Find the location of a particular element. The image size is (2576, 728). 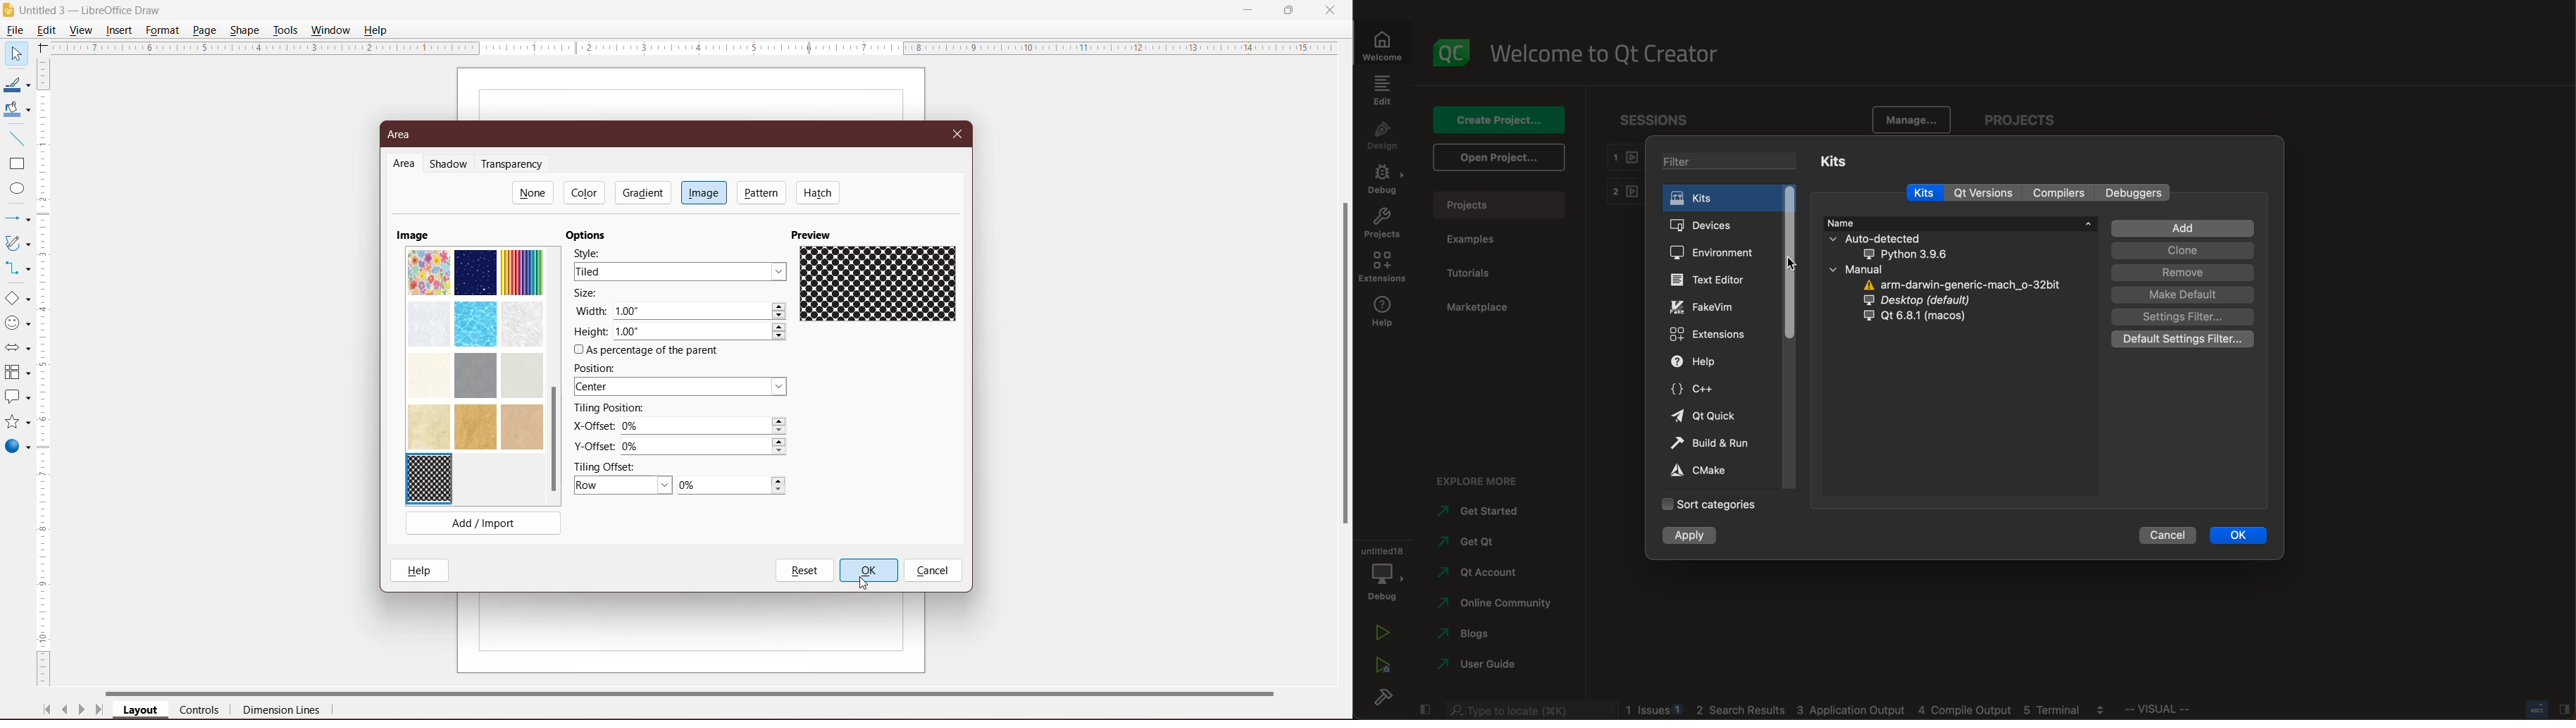

Size is located at coordinates (590, 294).